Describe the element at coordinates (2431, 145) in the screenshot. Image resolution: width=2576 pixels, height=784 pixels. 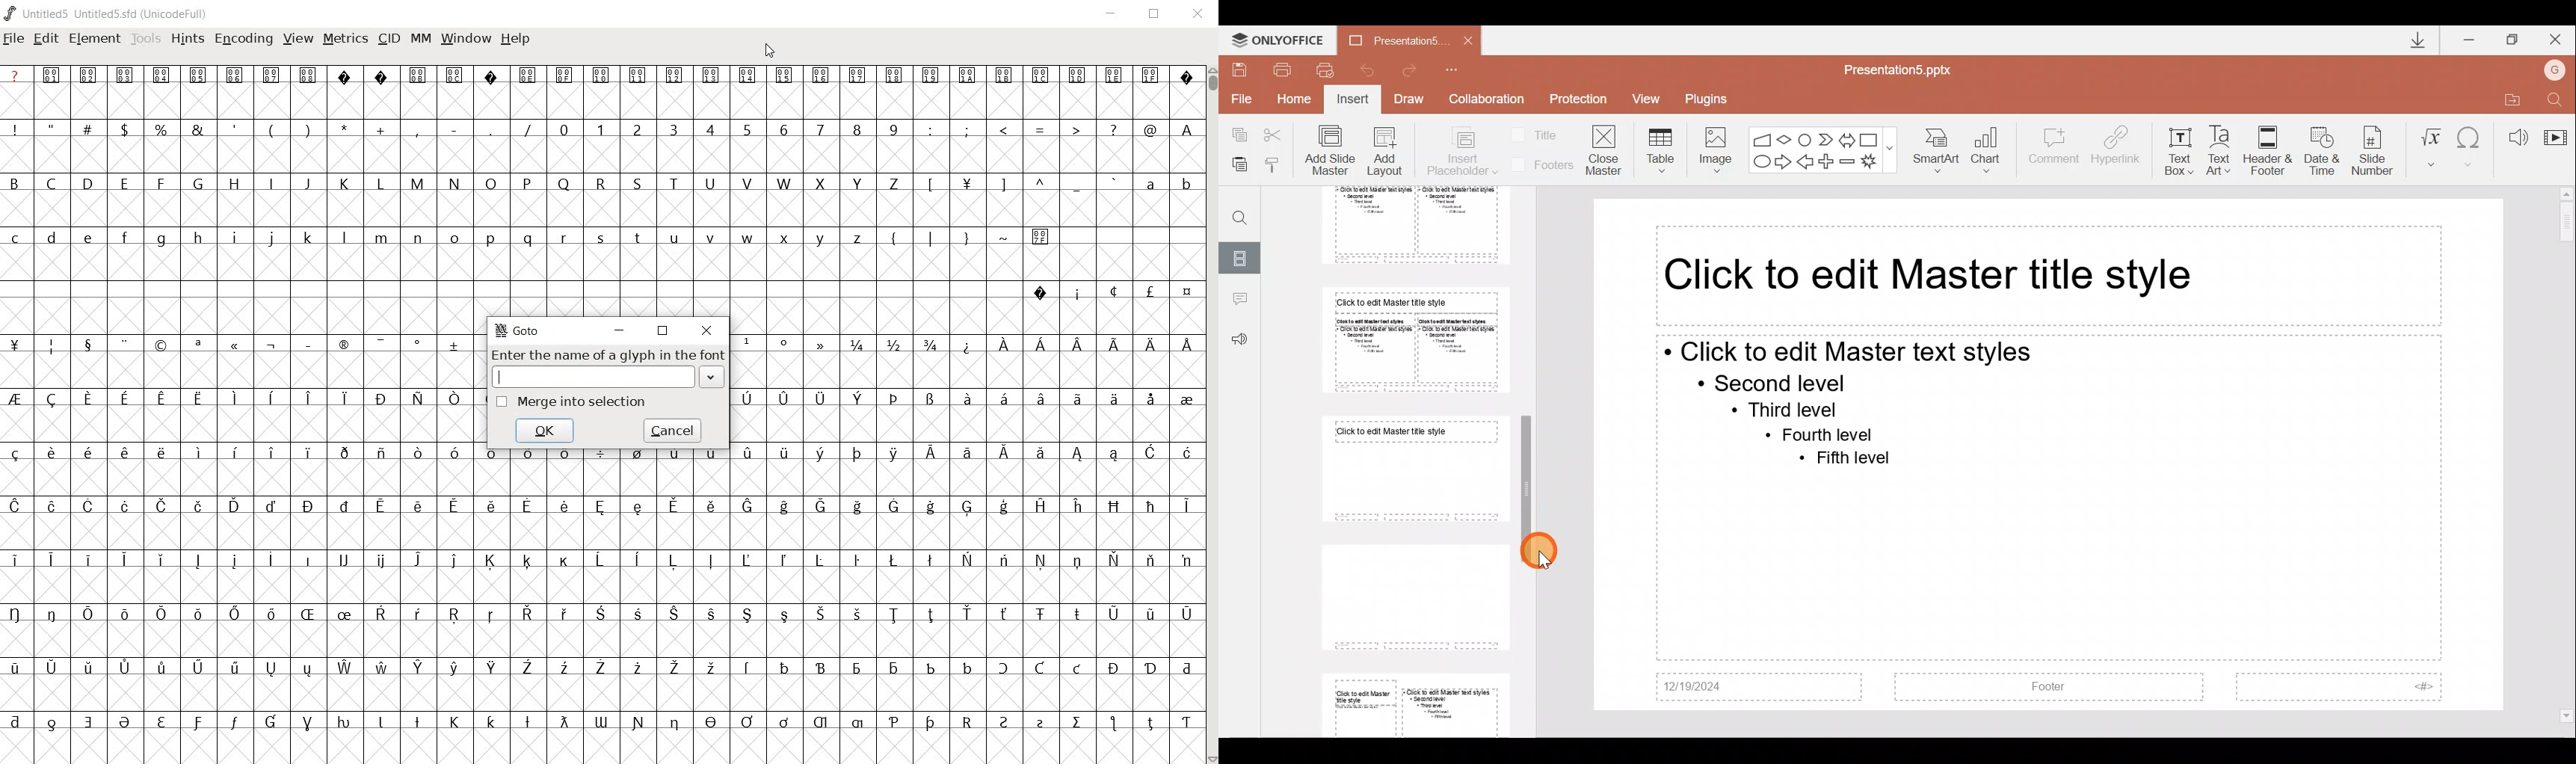
I see `Equation` at that location.